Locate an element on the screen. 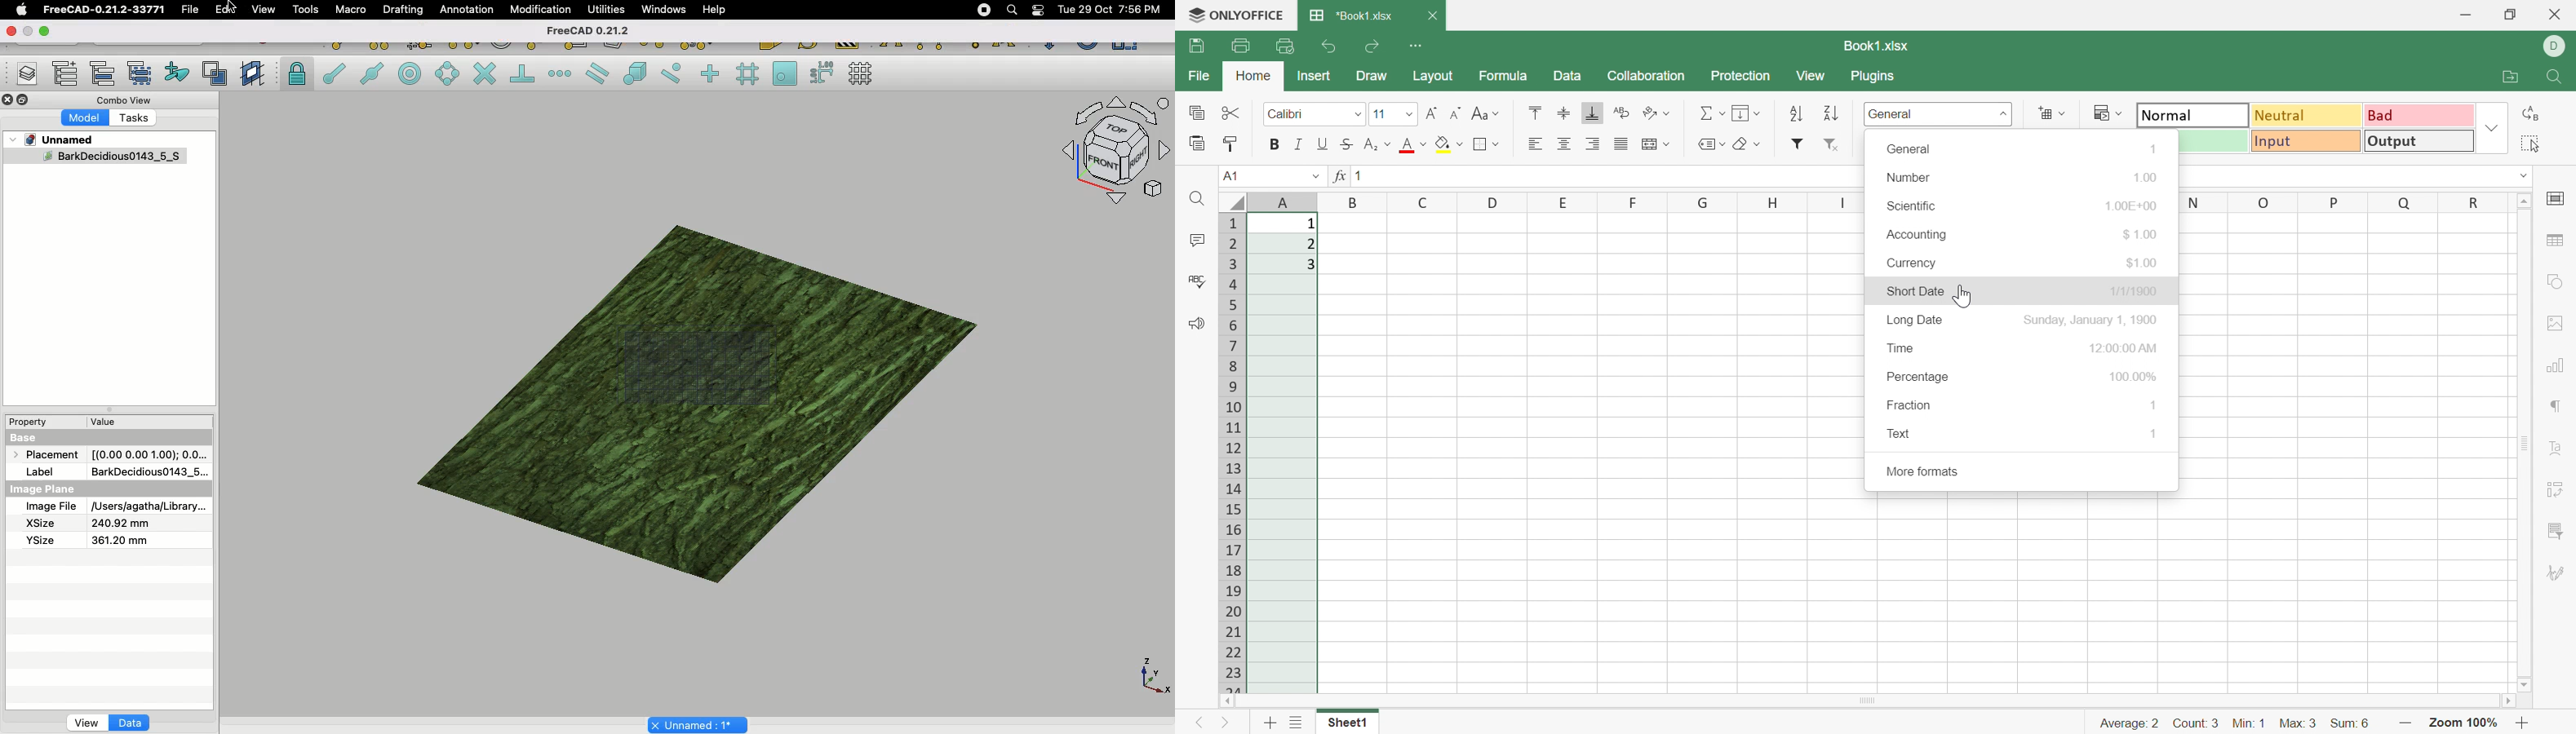 This screenshot has height=756, width=2576. Zoom 100% is located at coordinates (2465, 725).